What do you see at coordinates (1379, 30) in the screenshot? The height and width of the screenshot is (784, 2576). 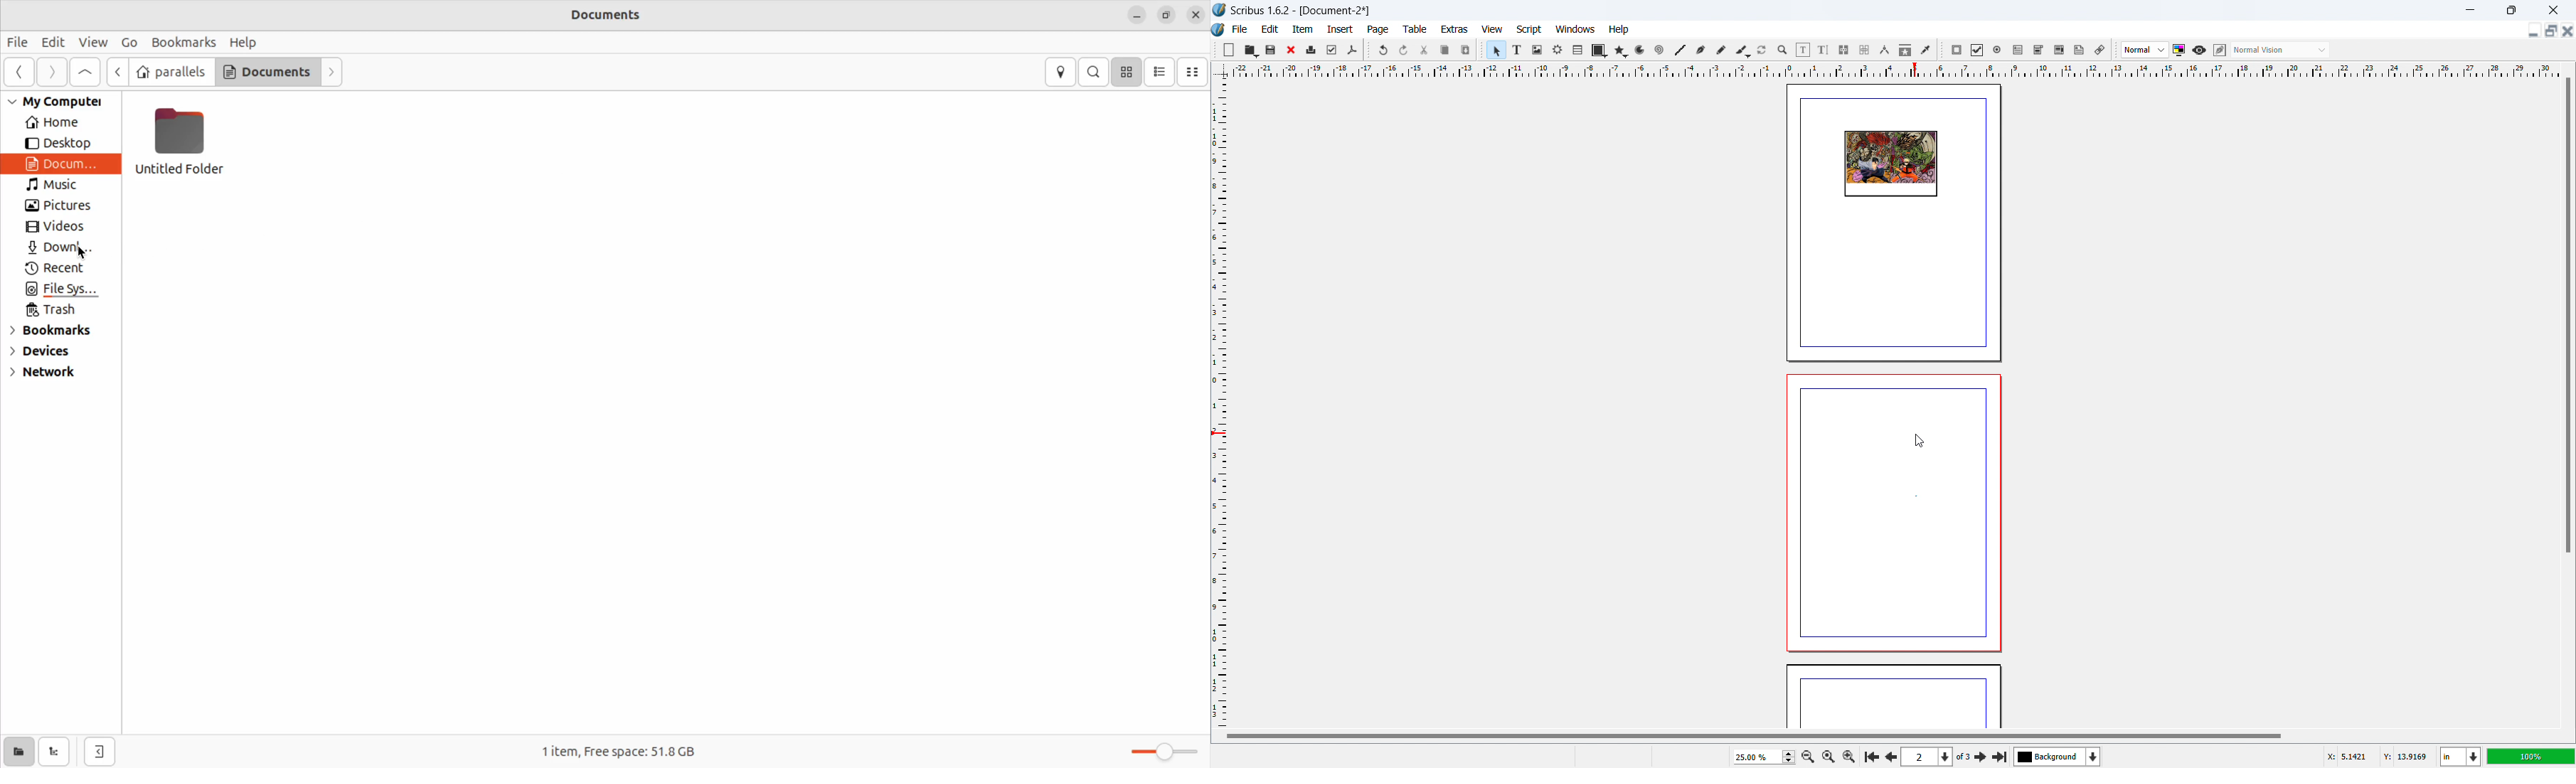 I see `page` at bounding box center [1379, 30].